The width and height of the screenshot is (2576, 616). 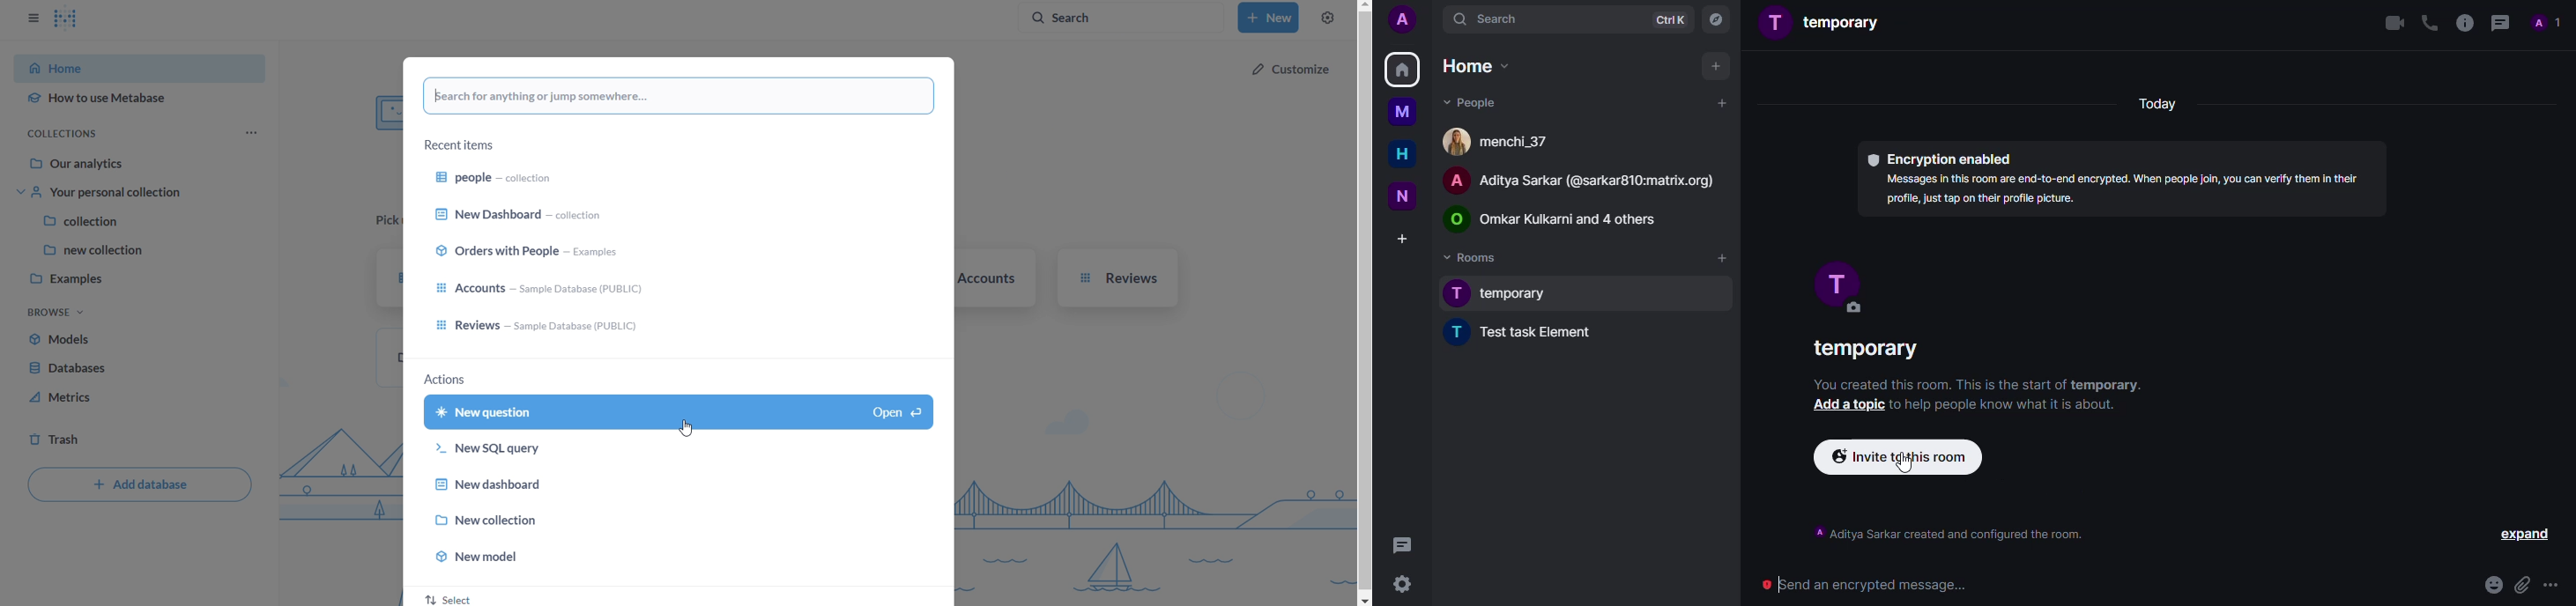 What do you see at coordinates (1905, 463) in the screenshot?
I see `cursor` at bounding box center [1905, 463].